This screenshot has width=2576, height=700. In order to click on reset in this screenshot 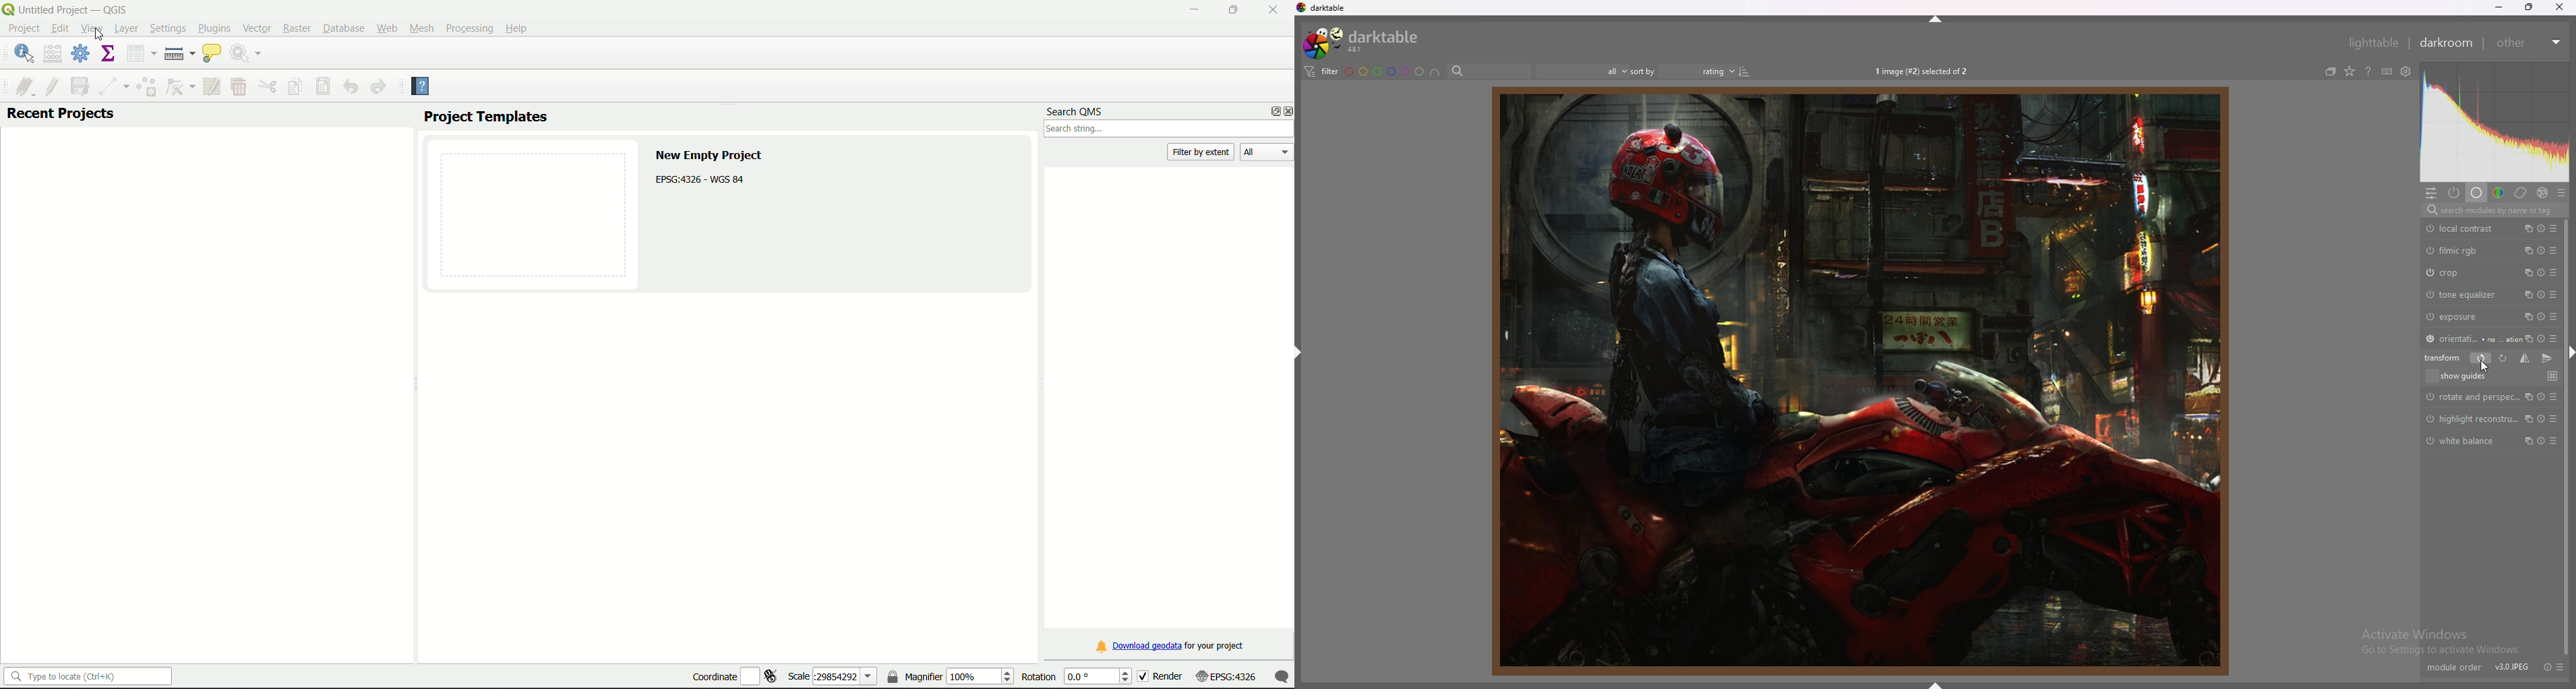, I will do `click(2542, 250)`.